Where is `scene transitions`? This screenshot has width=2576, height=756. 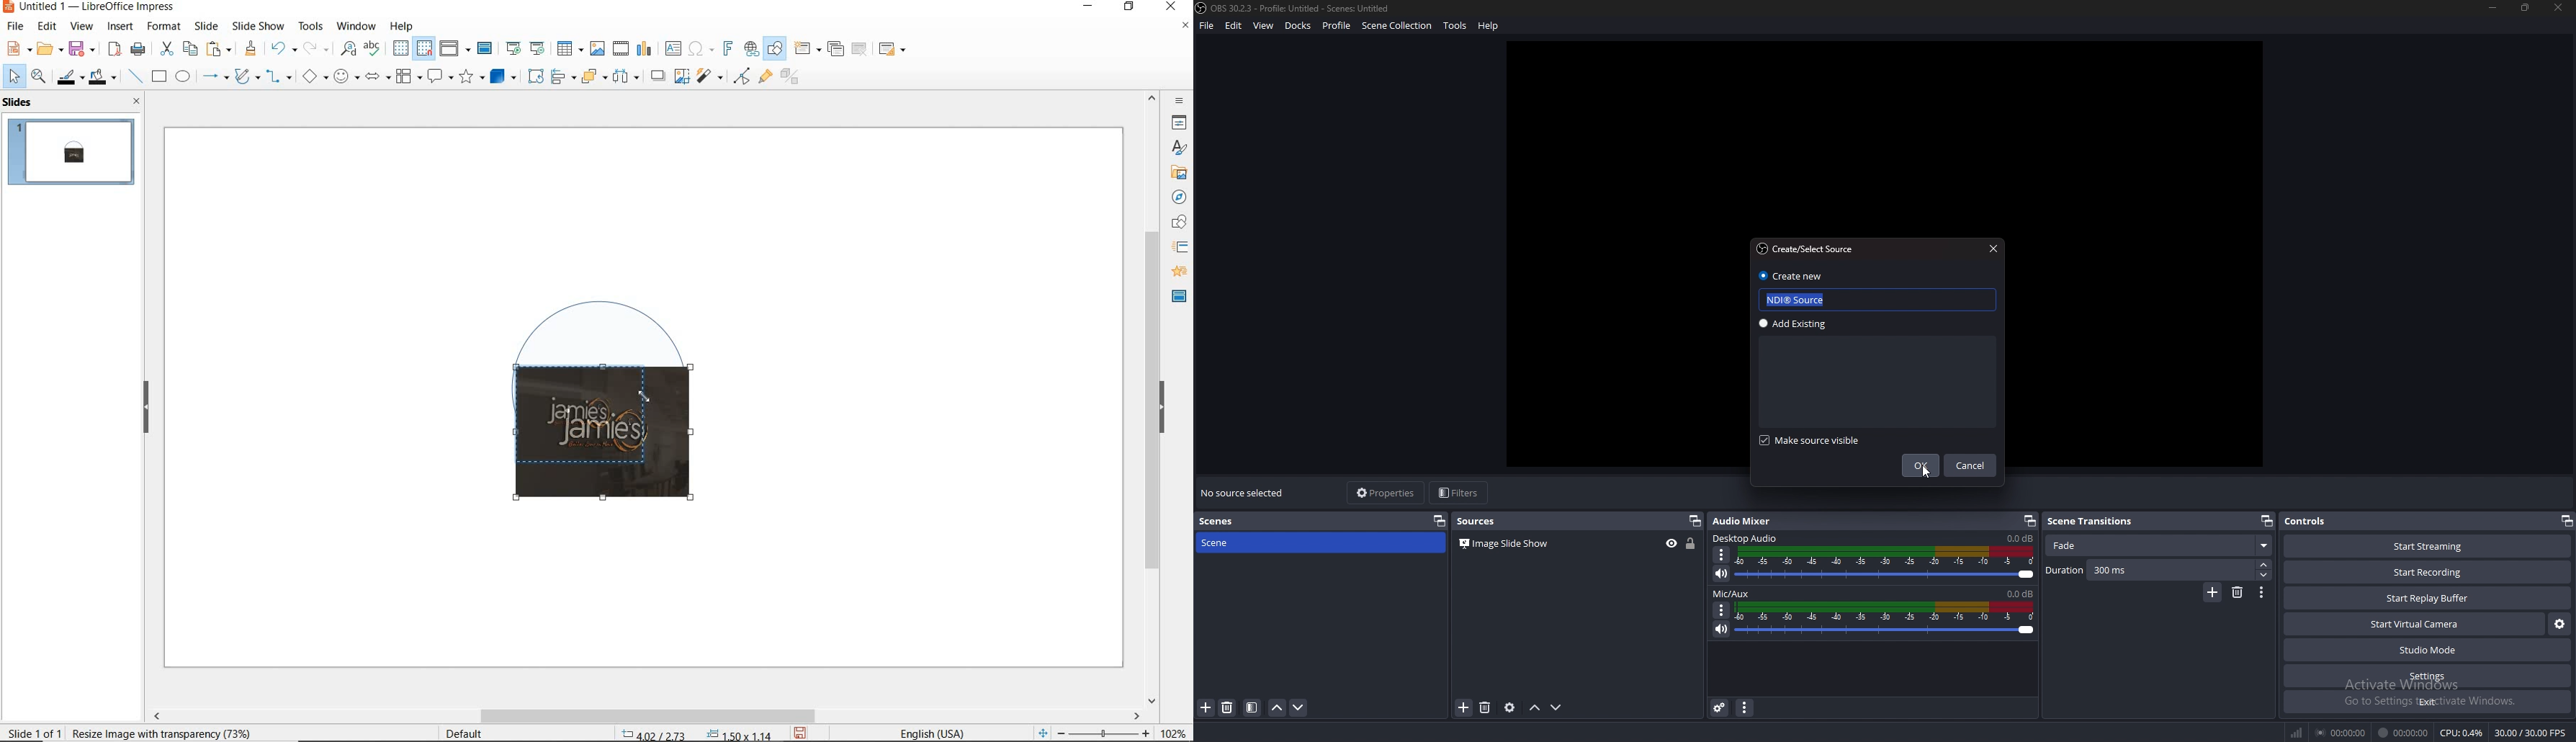
scene transitions is located at coordinates (2093, 522).